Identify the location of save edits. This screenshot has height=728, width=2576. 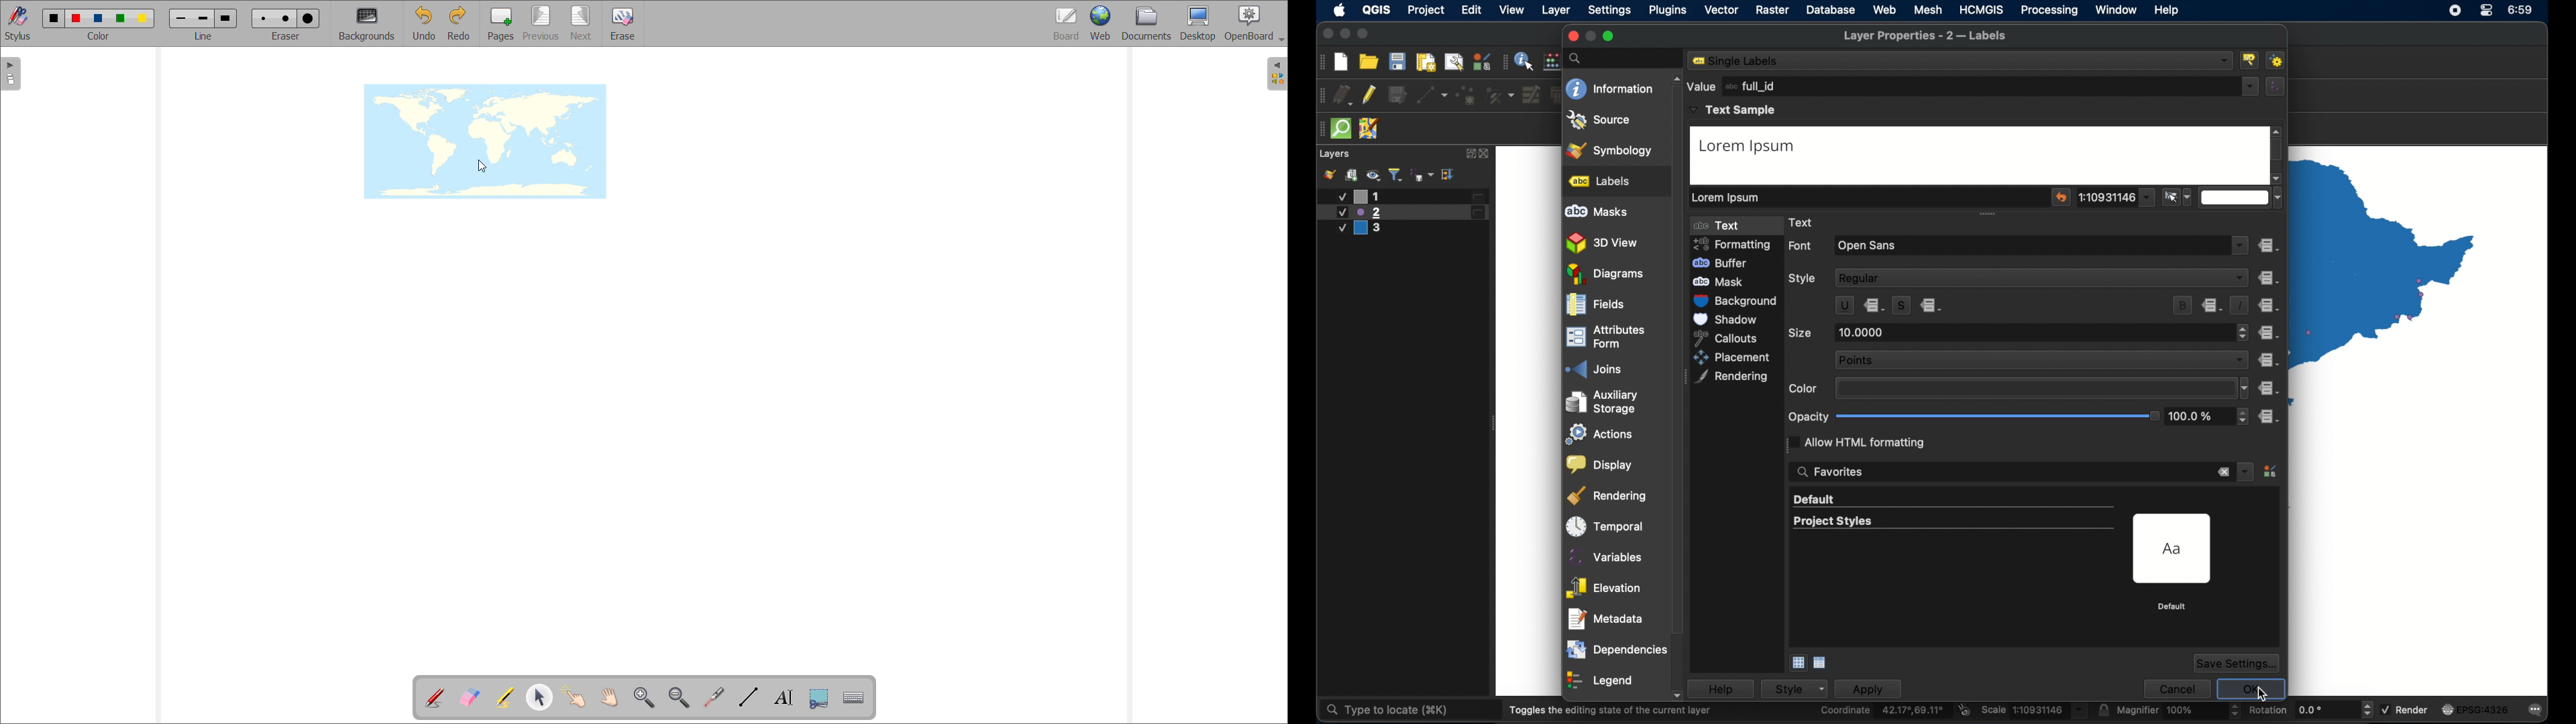
(1397, 95).